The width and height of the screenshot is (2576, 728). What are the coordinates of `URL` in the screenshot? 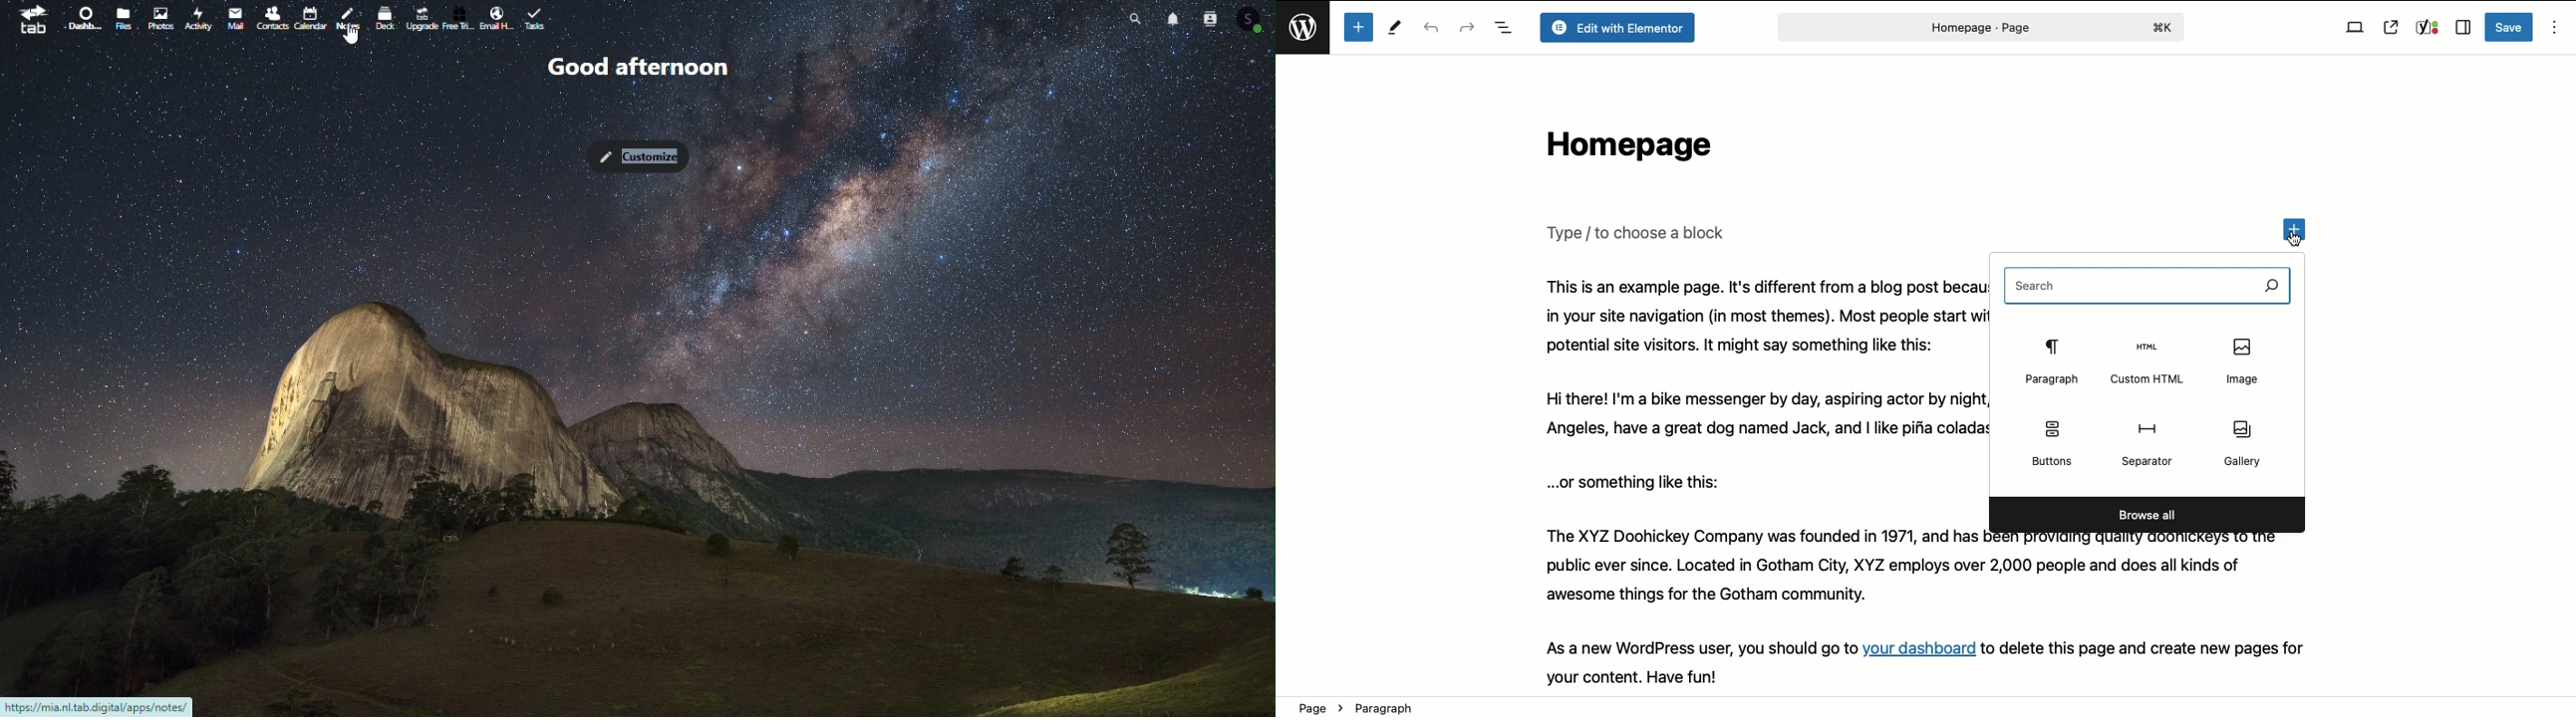 It's located at (104, 705).